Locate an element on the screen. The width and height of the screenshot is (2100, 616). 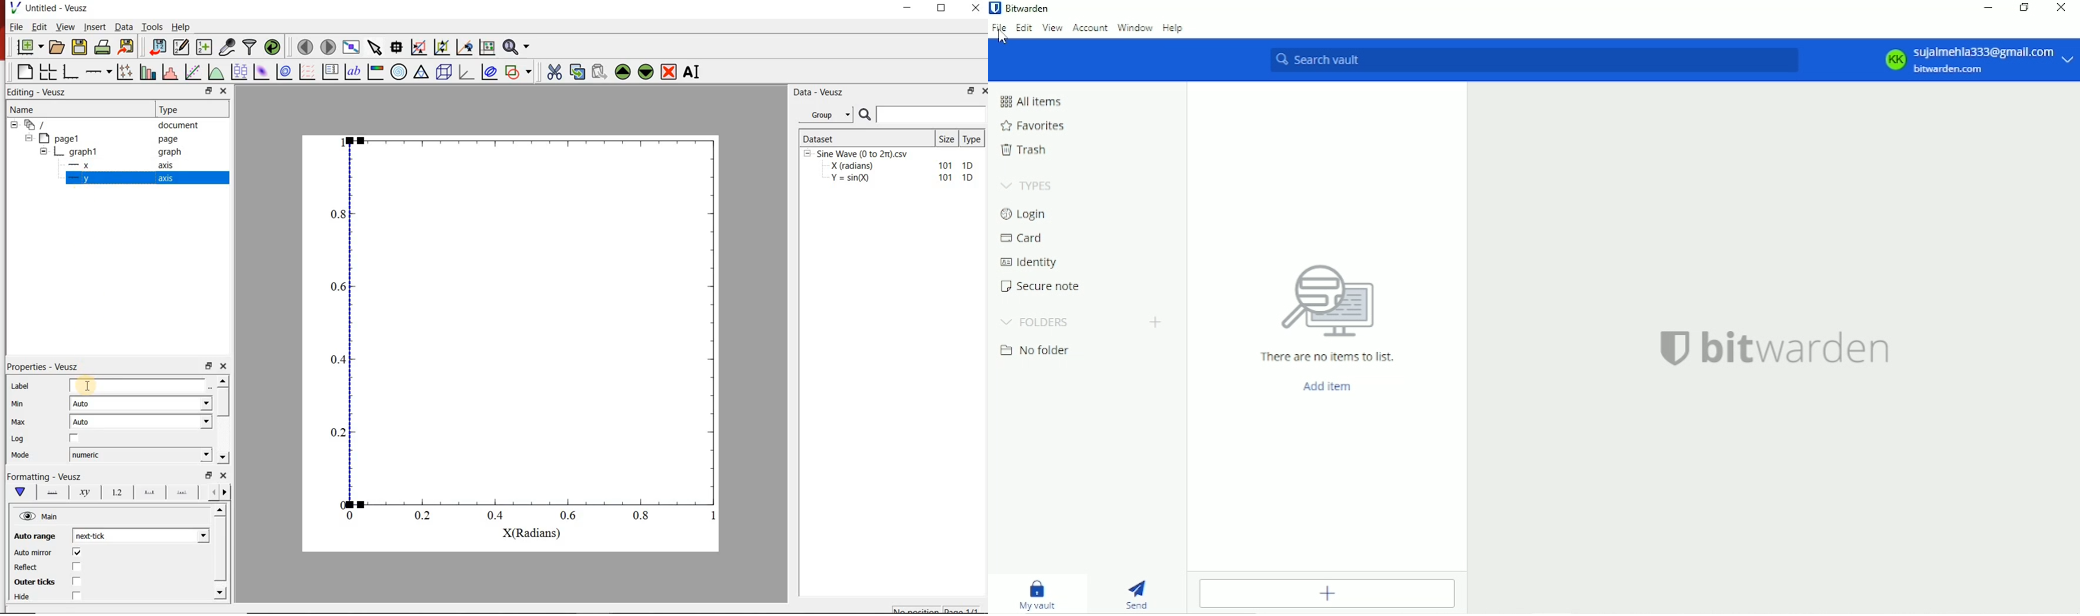
Trash is located at coordinates (1025, 149).